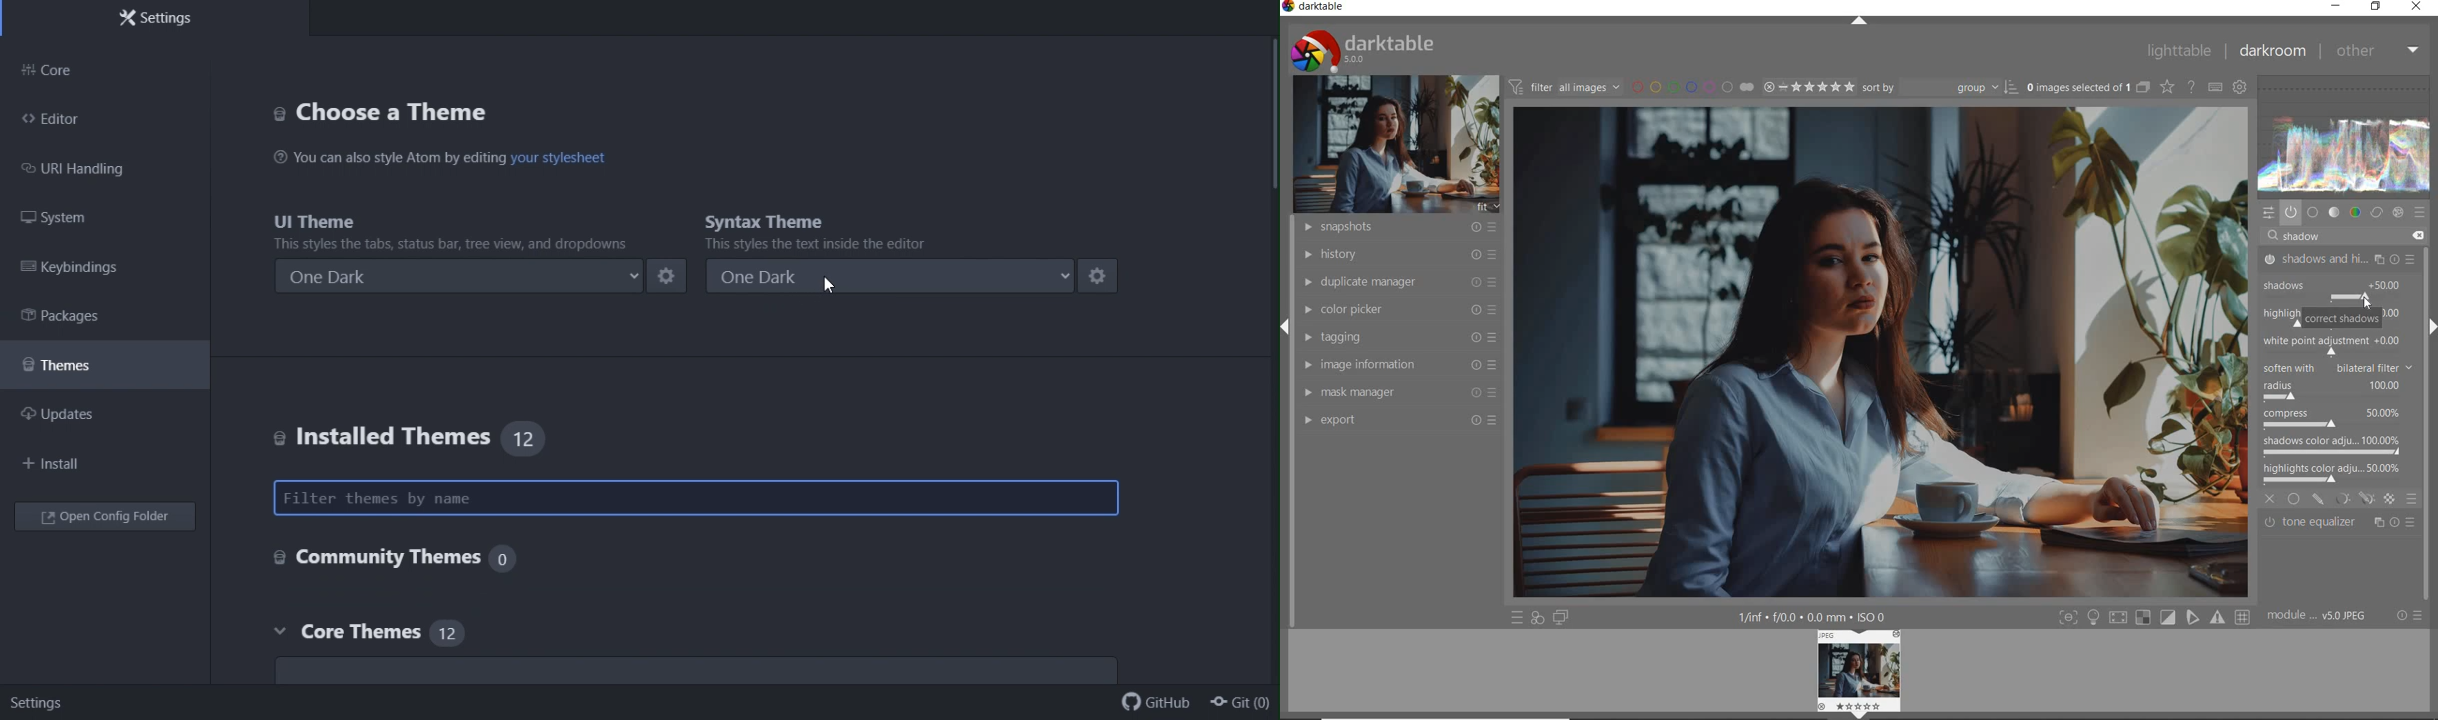  I want to click on scrollbar, so click(2430, 275).